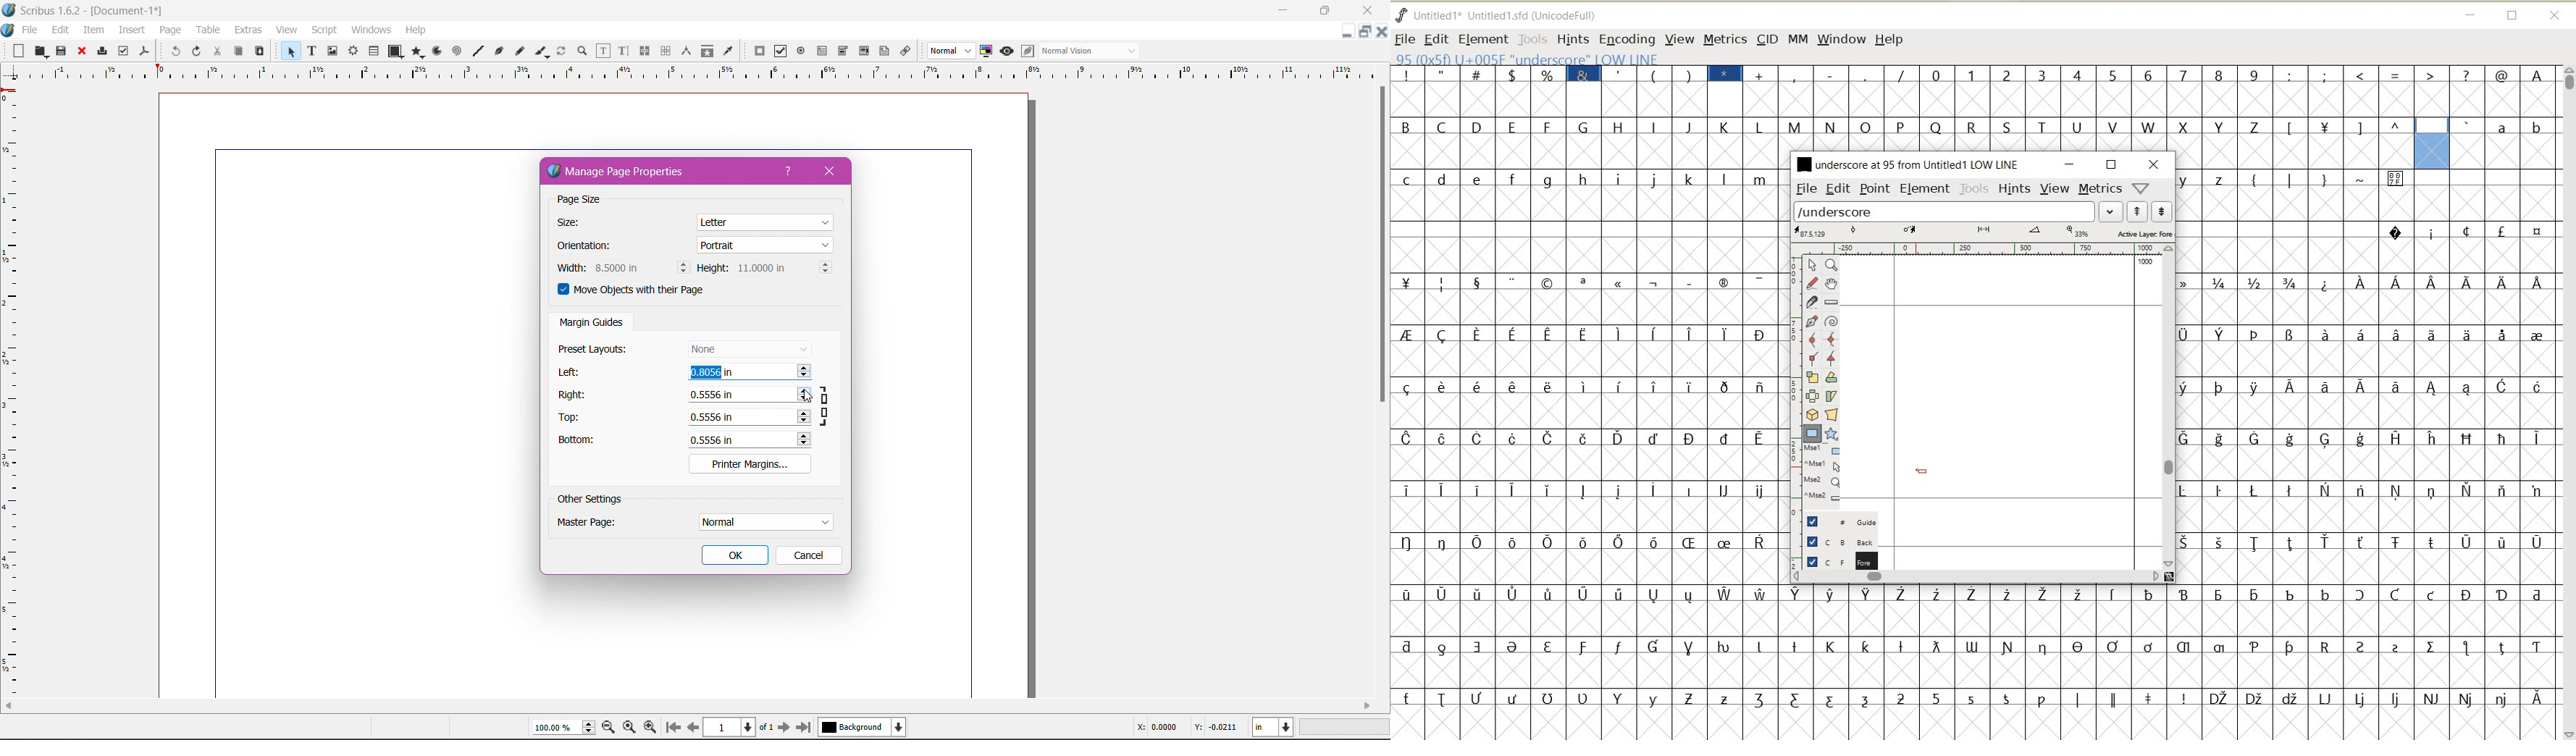 This screenshot has height=756, width=2576. I want to click on Link Text Frames, so click(643, 51).